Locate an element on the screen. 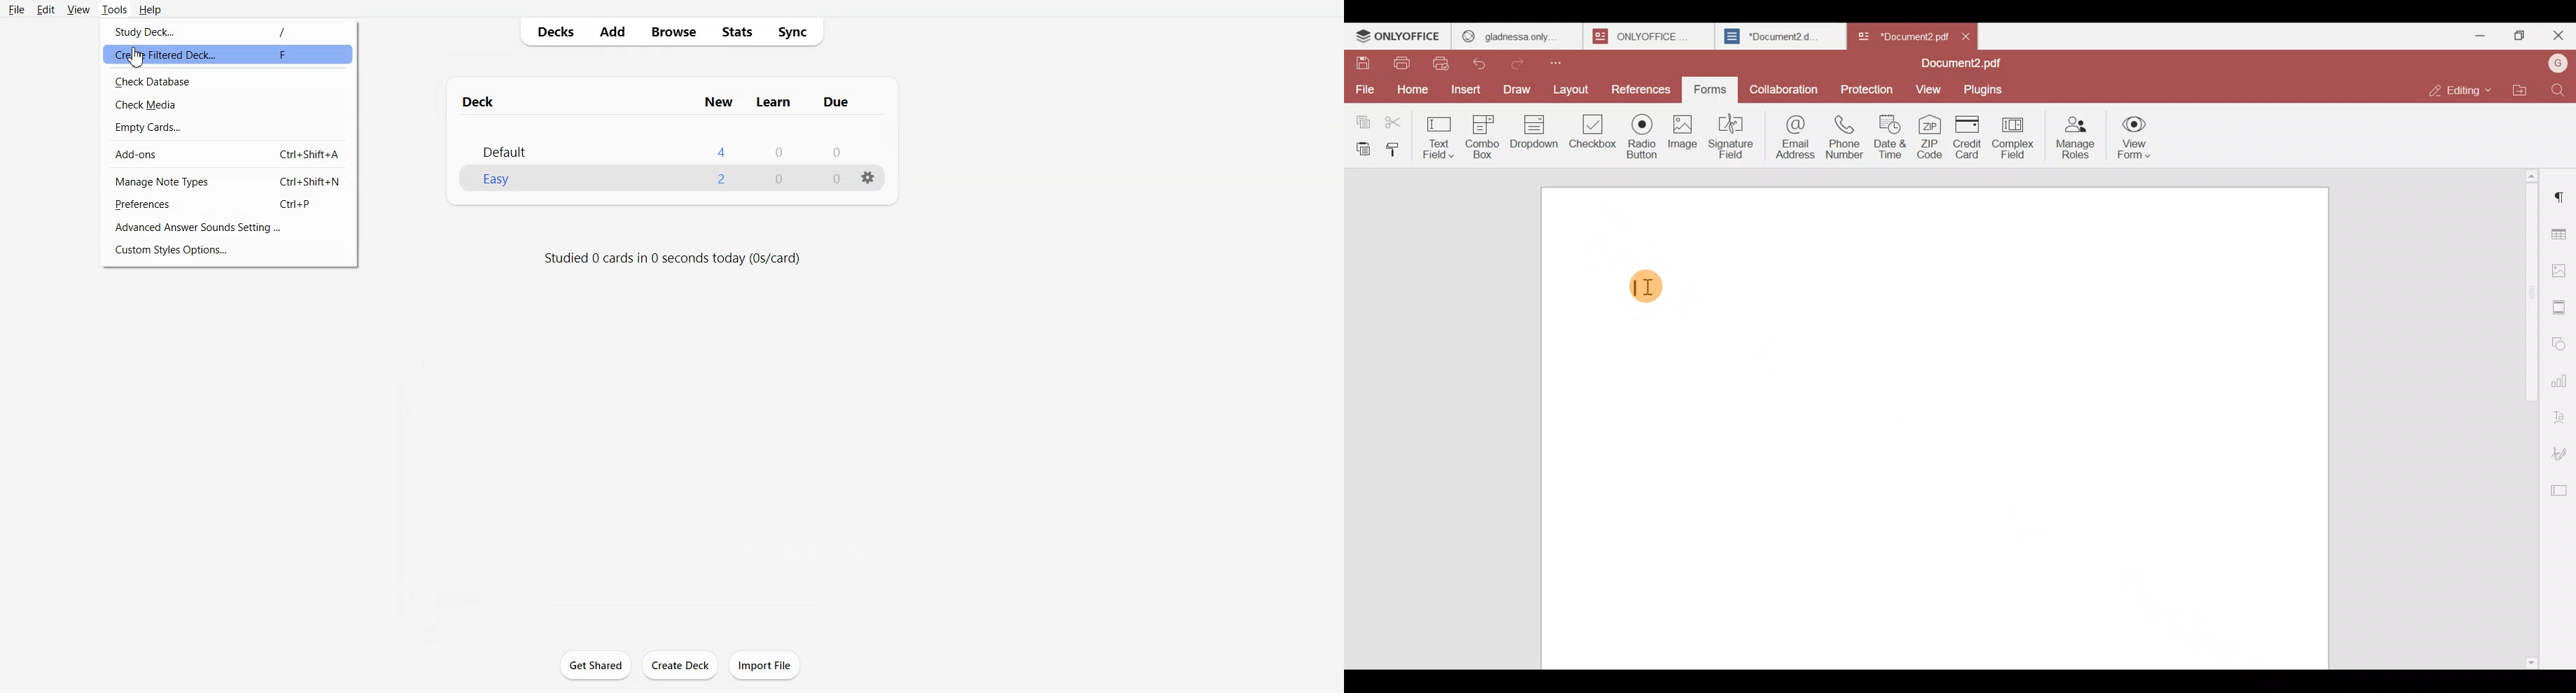  Manage Note Types is located at coordinates (229, 181).